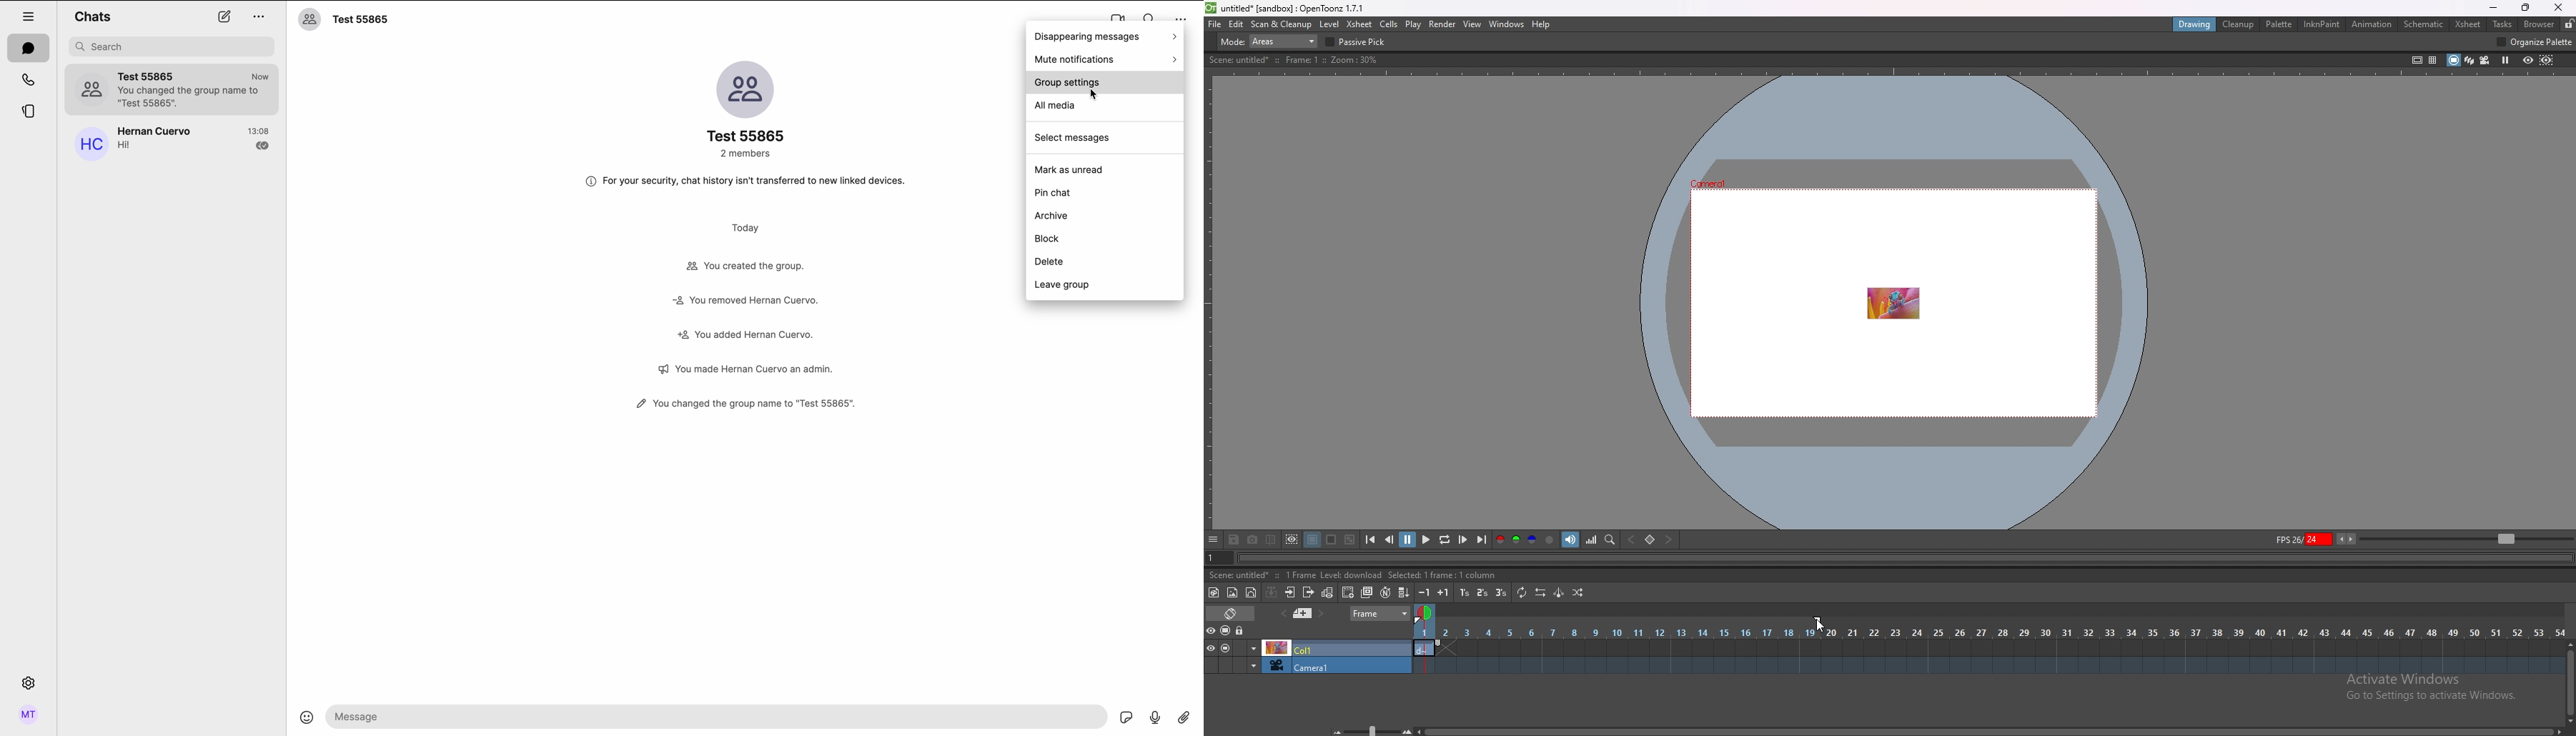 The width and height of the screenshot is (2576, 756). Describe the element at coordinates (1282, 24) in the screenshot. I see `scan and cleanup` at that location.